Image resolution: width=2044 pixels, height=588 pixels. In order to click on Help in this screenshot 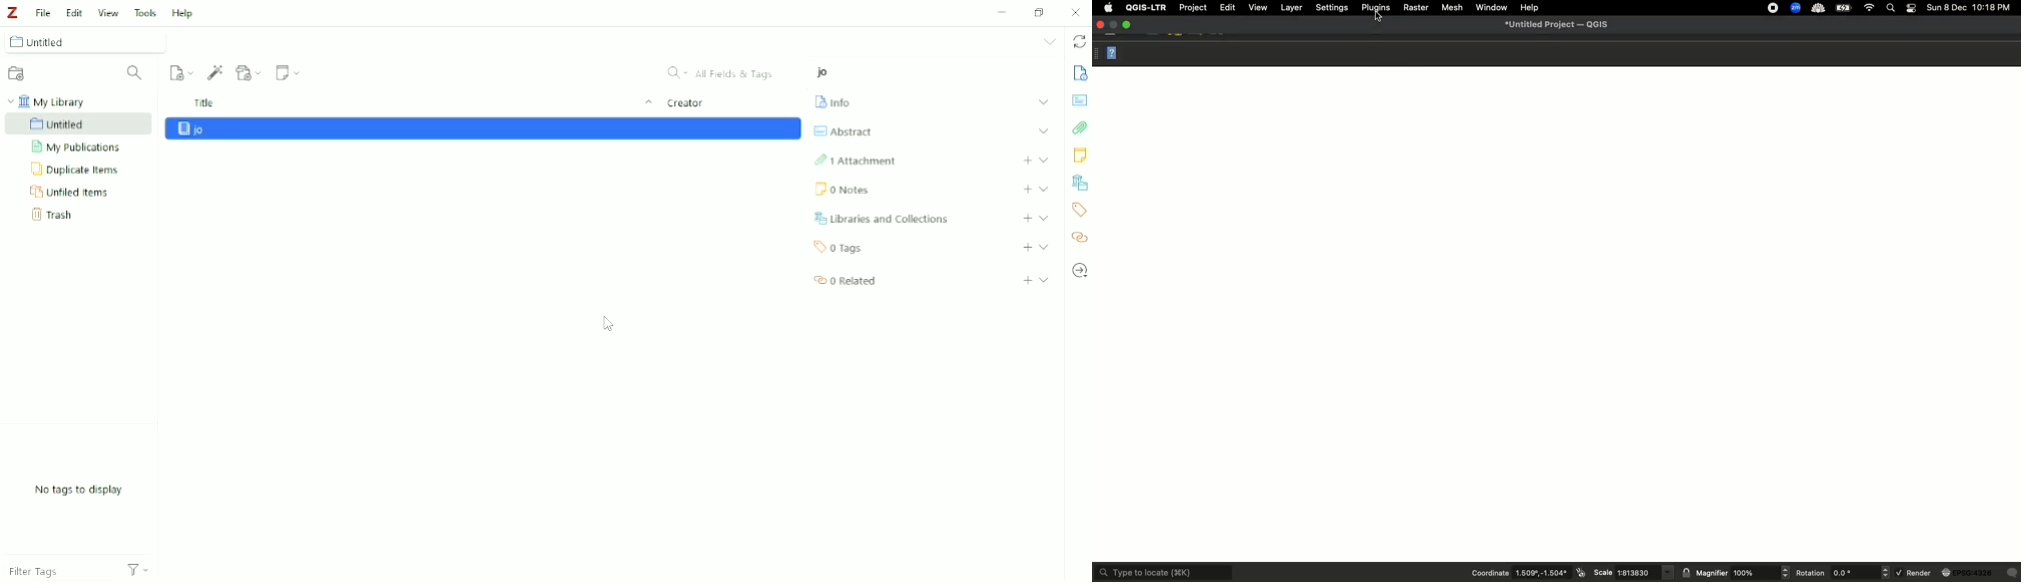, I will do `click(185, 13)`.